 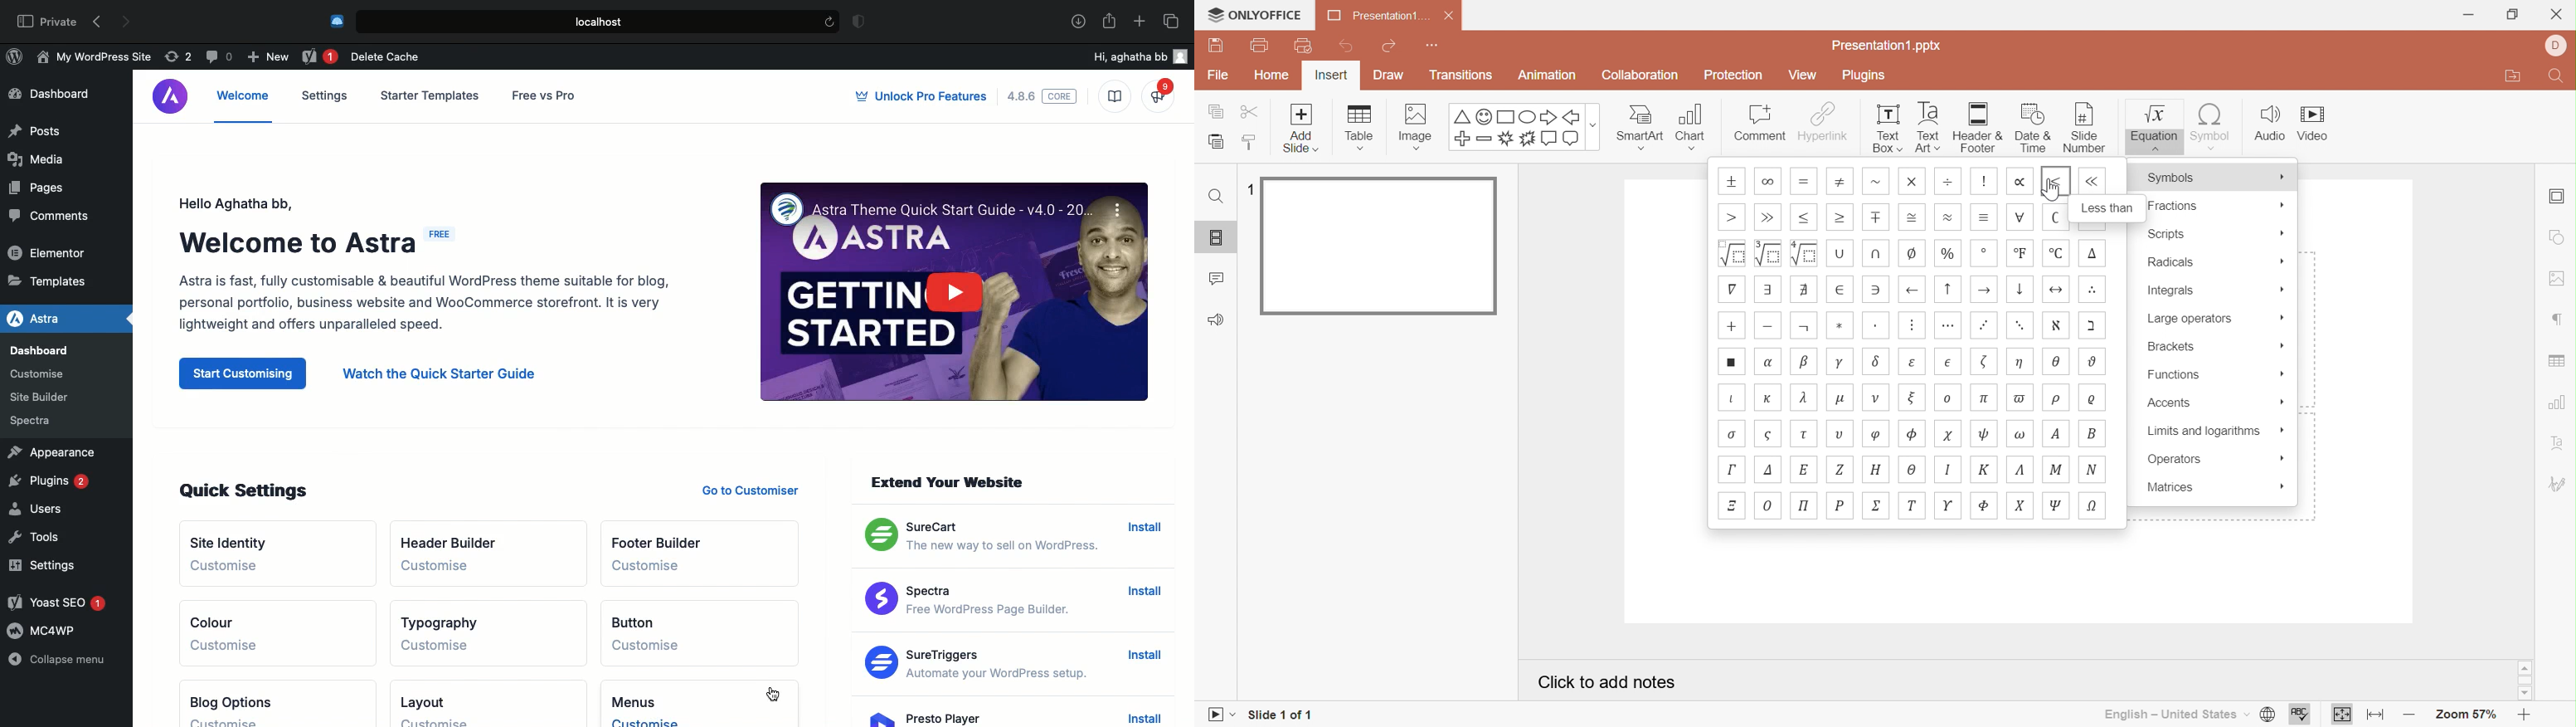 I want to click on Scroll Up, so click(x=2523, y=667).